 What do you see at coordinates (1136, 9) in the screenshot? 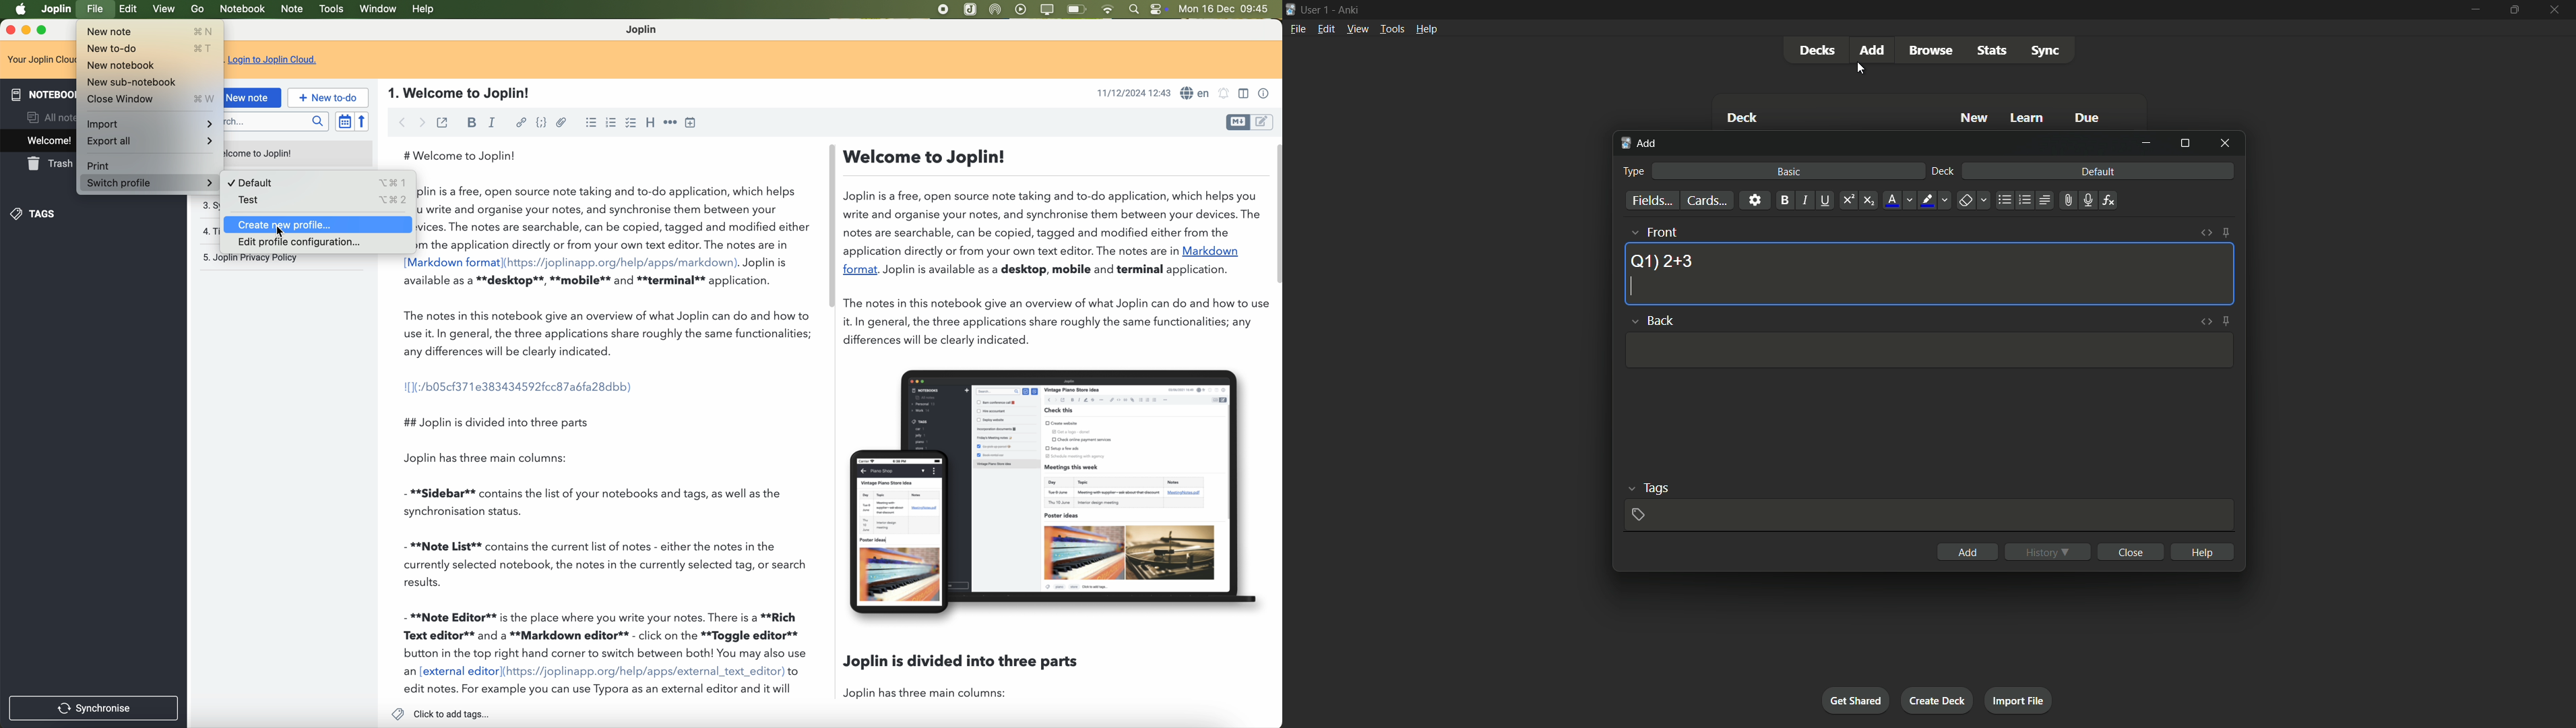
I see `spotlight search` at bounding box center [1136, 9].